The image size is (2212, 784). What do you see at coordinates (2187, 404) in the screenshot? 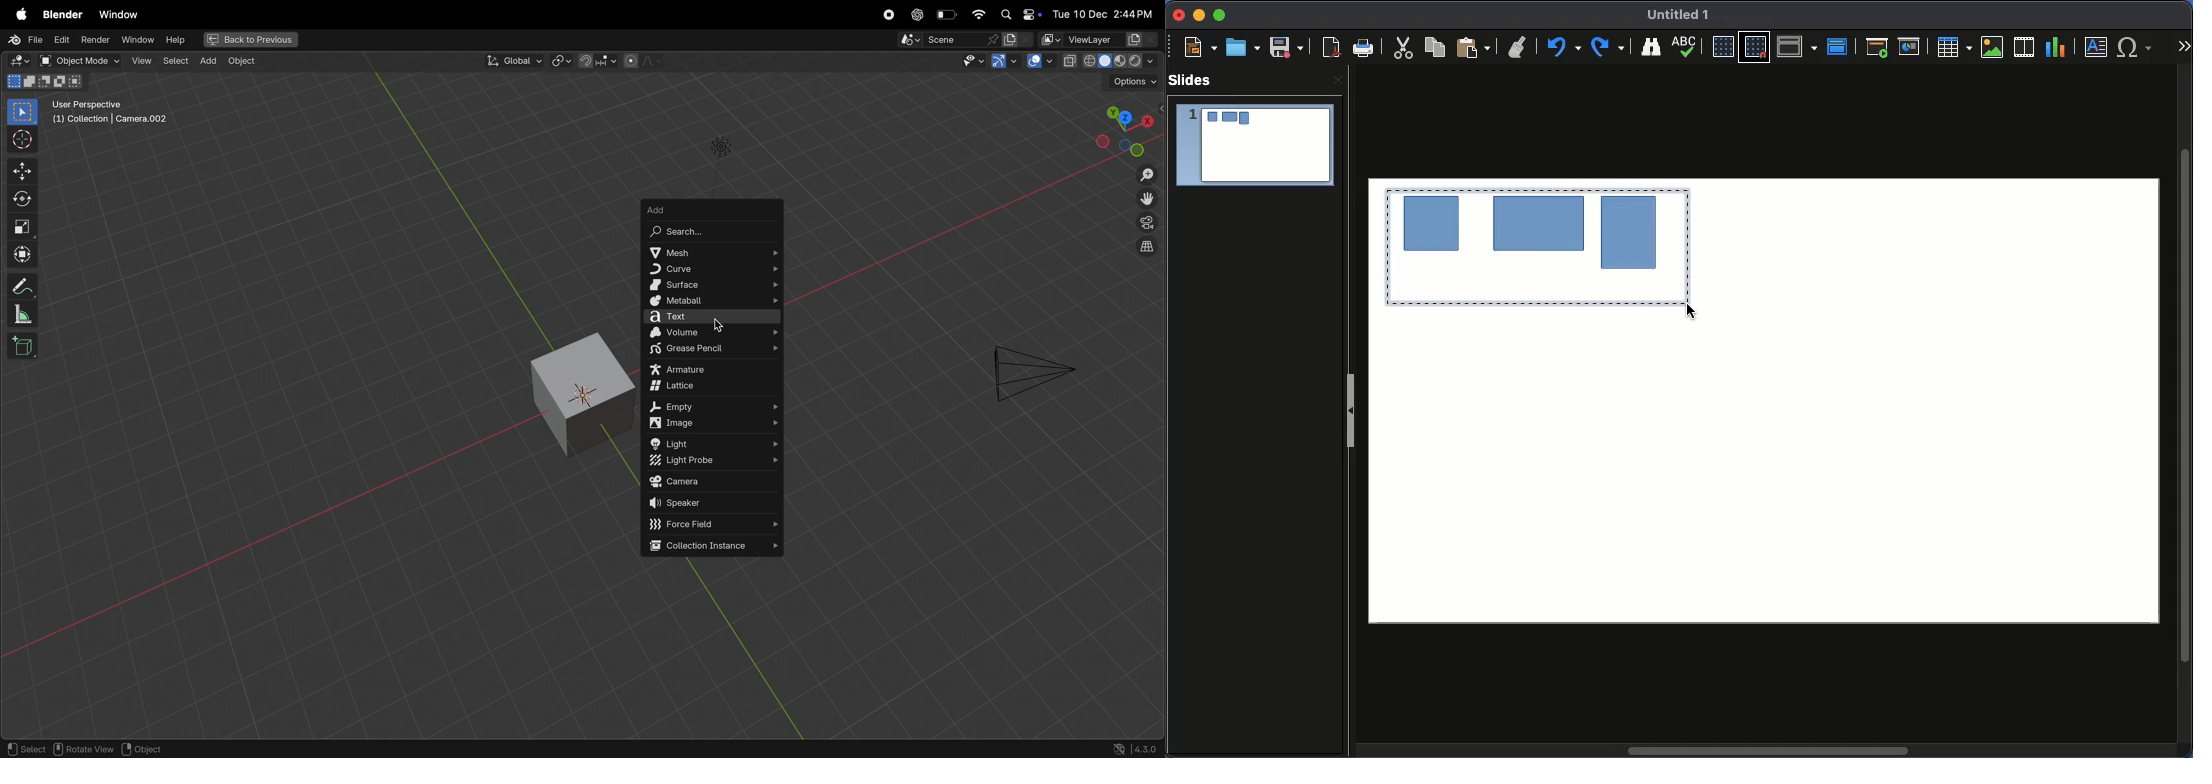
I see `Scroll` at bounding box center [2187, 404].